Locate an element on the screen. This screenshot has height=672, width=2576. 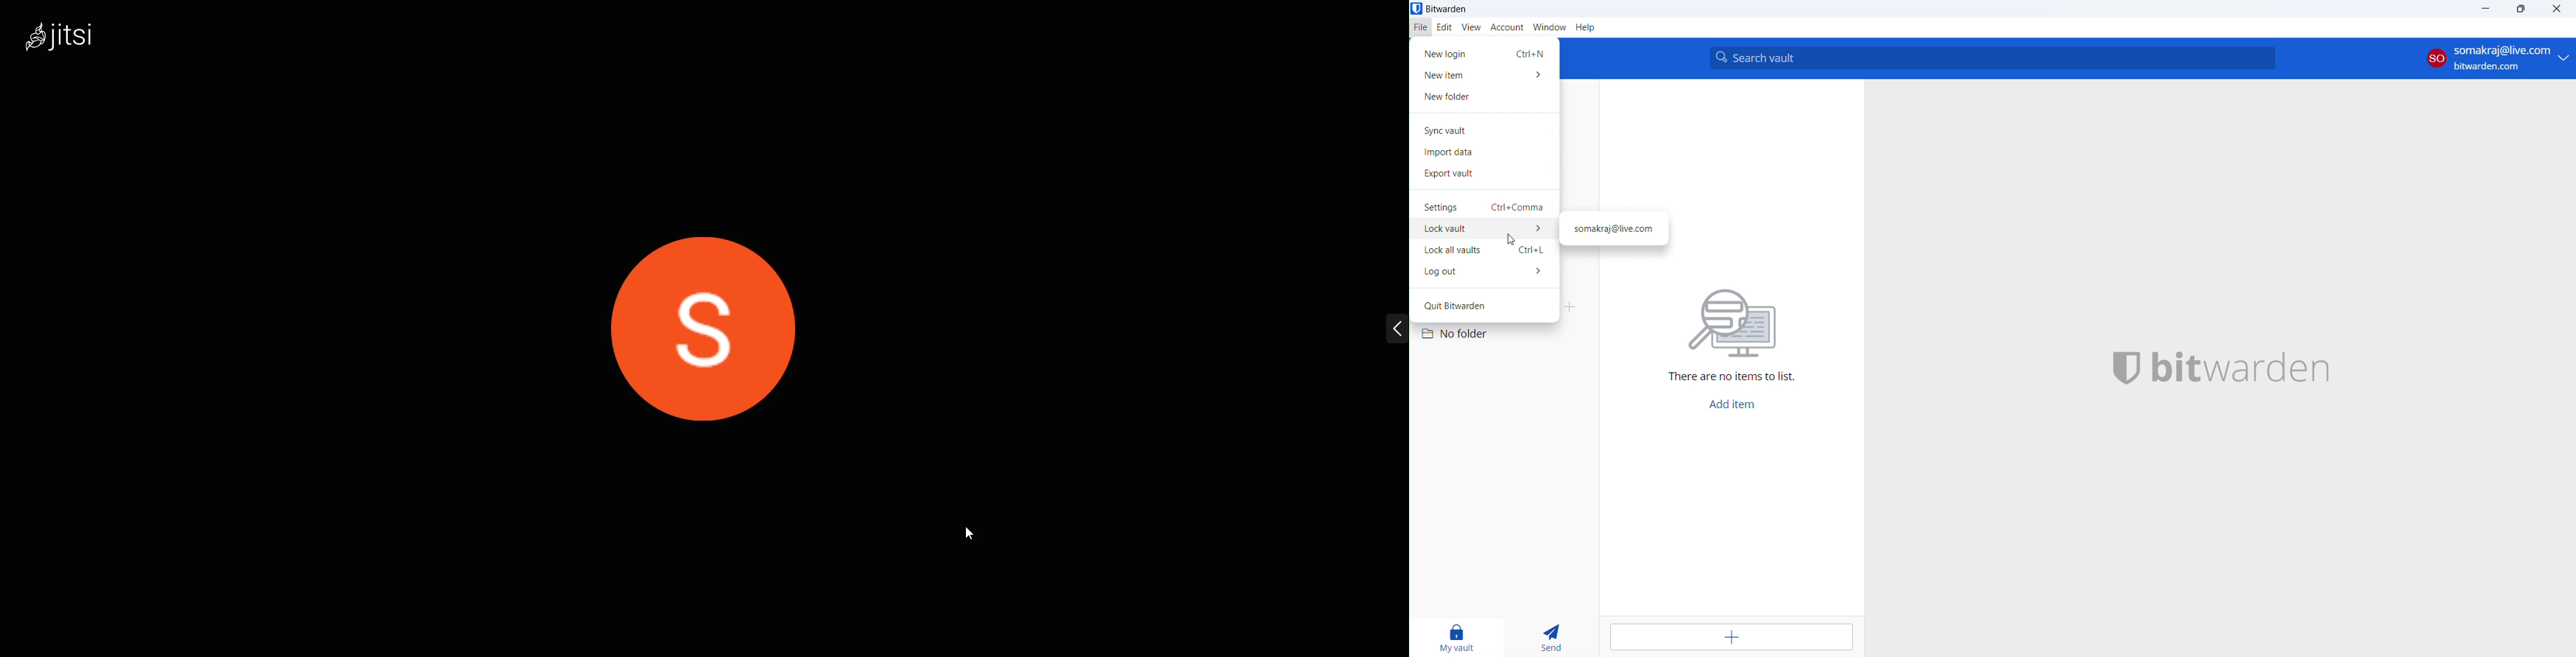
new login is located at coordinates (1483, 54).